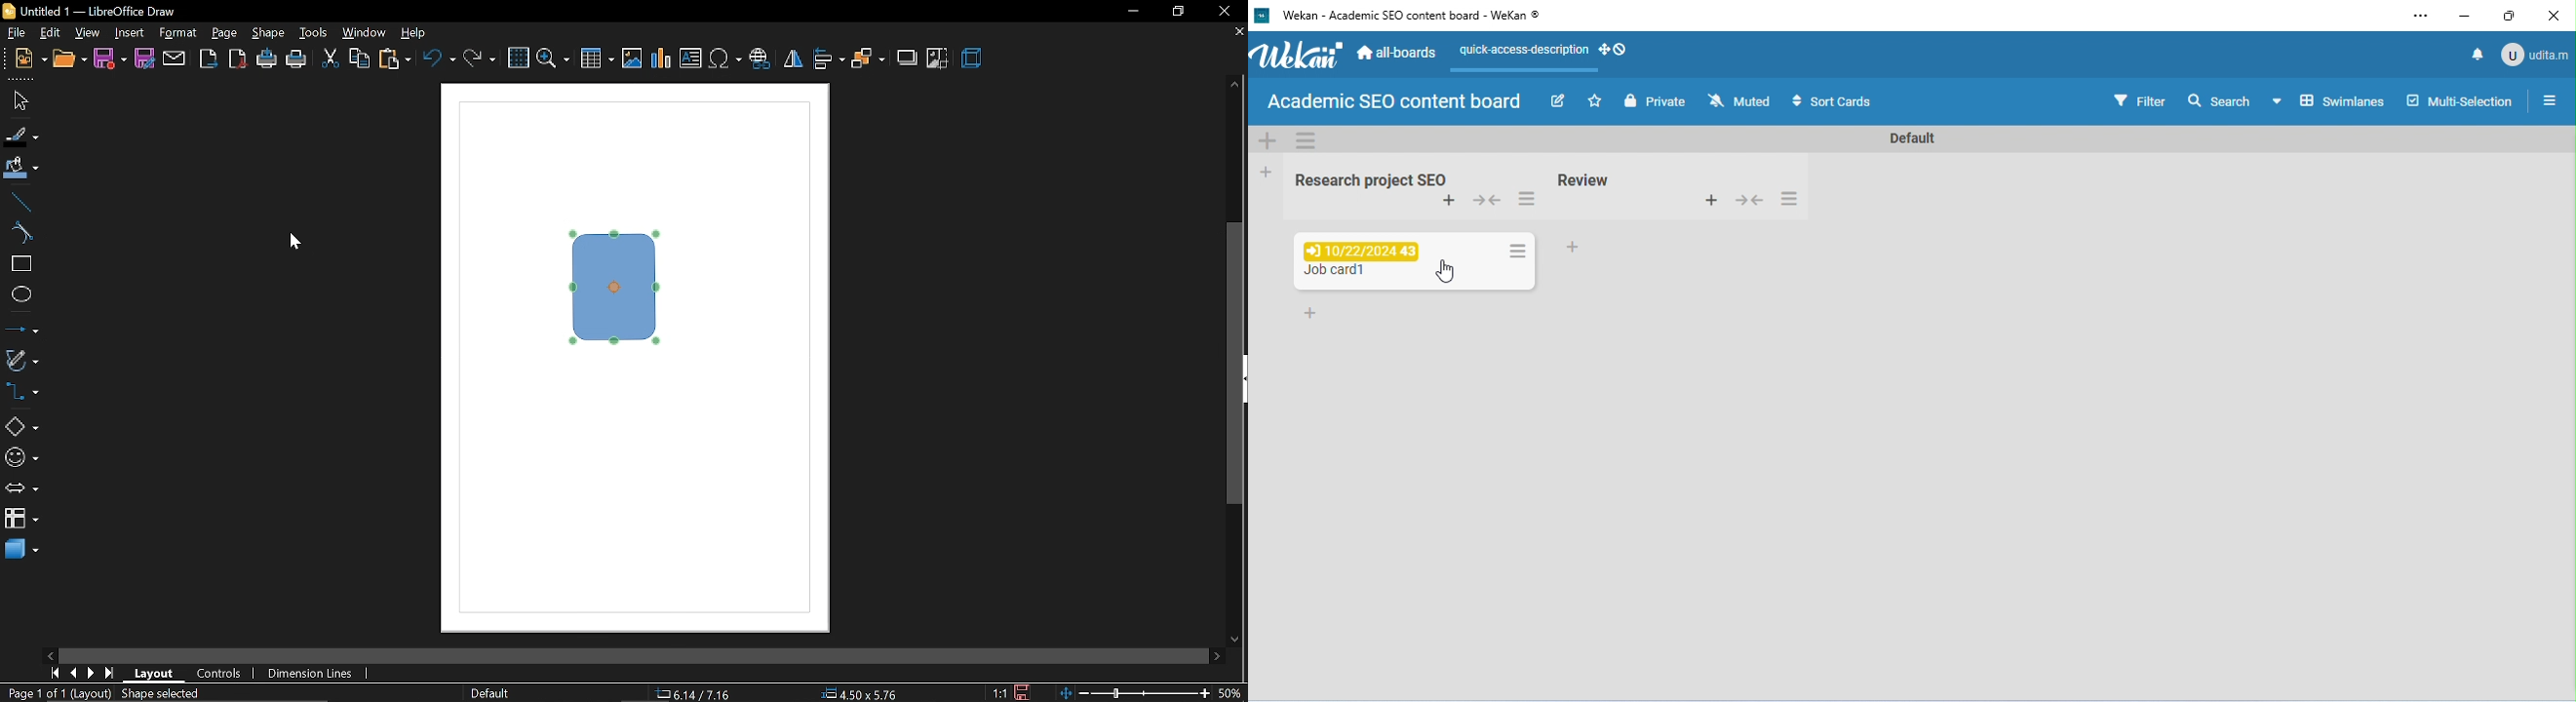 The height and width of the screenshot is (728, 2576). Describe the element at coordinates (1023, 692) in the screenshot. I see `save` at that location.